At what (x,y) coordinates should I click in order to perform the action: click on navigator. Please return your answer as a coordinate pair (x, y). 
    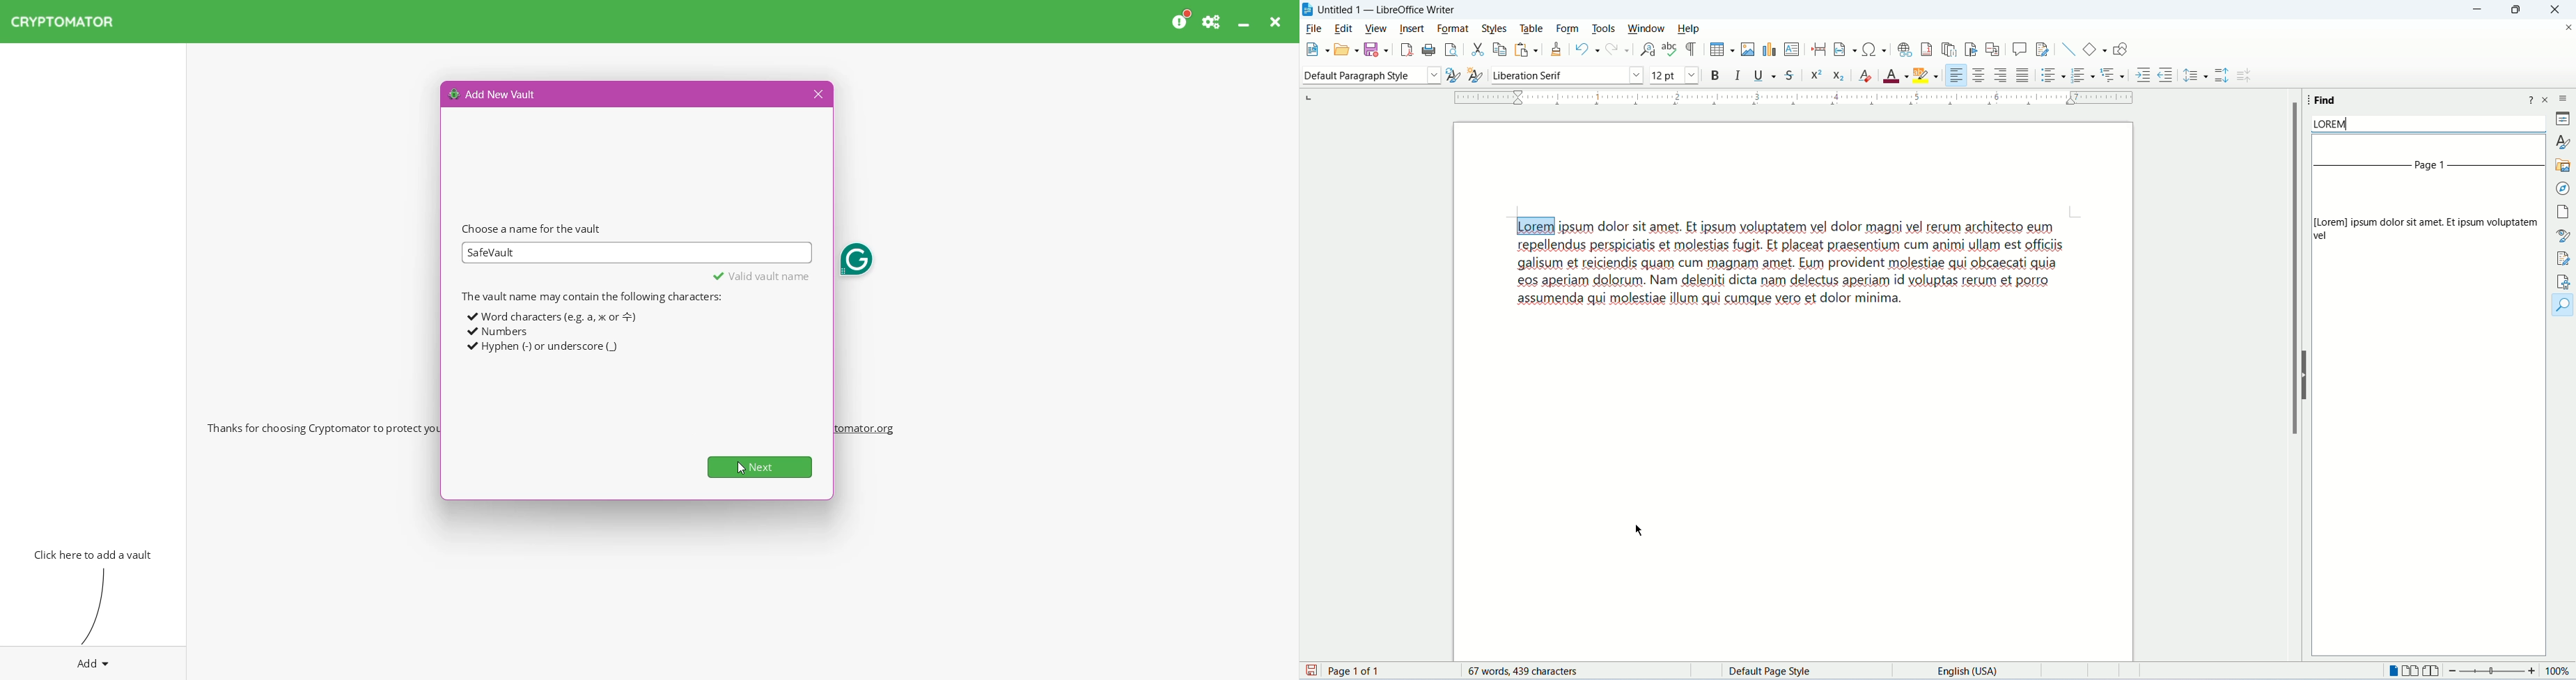
    Looking at the image, I should click on (2562, 189).